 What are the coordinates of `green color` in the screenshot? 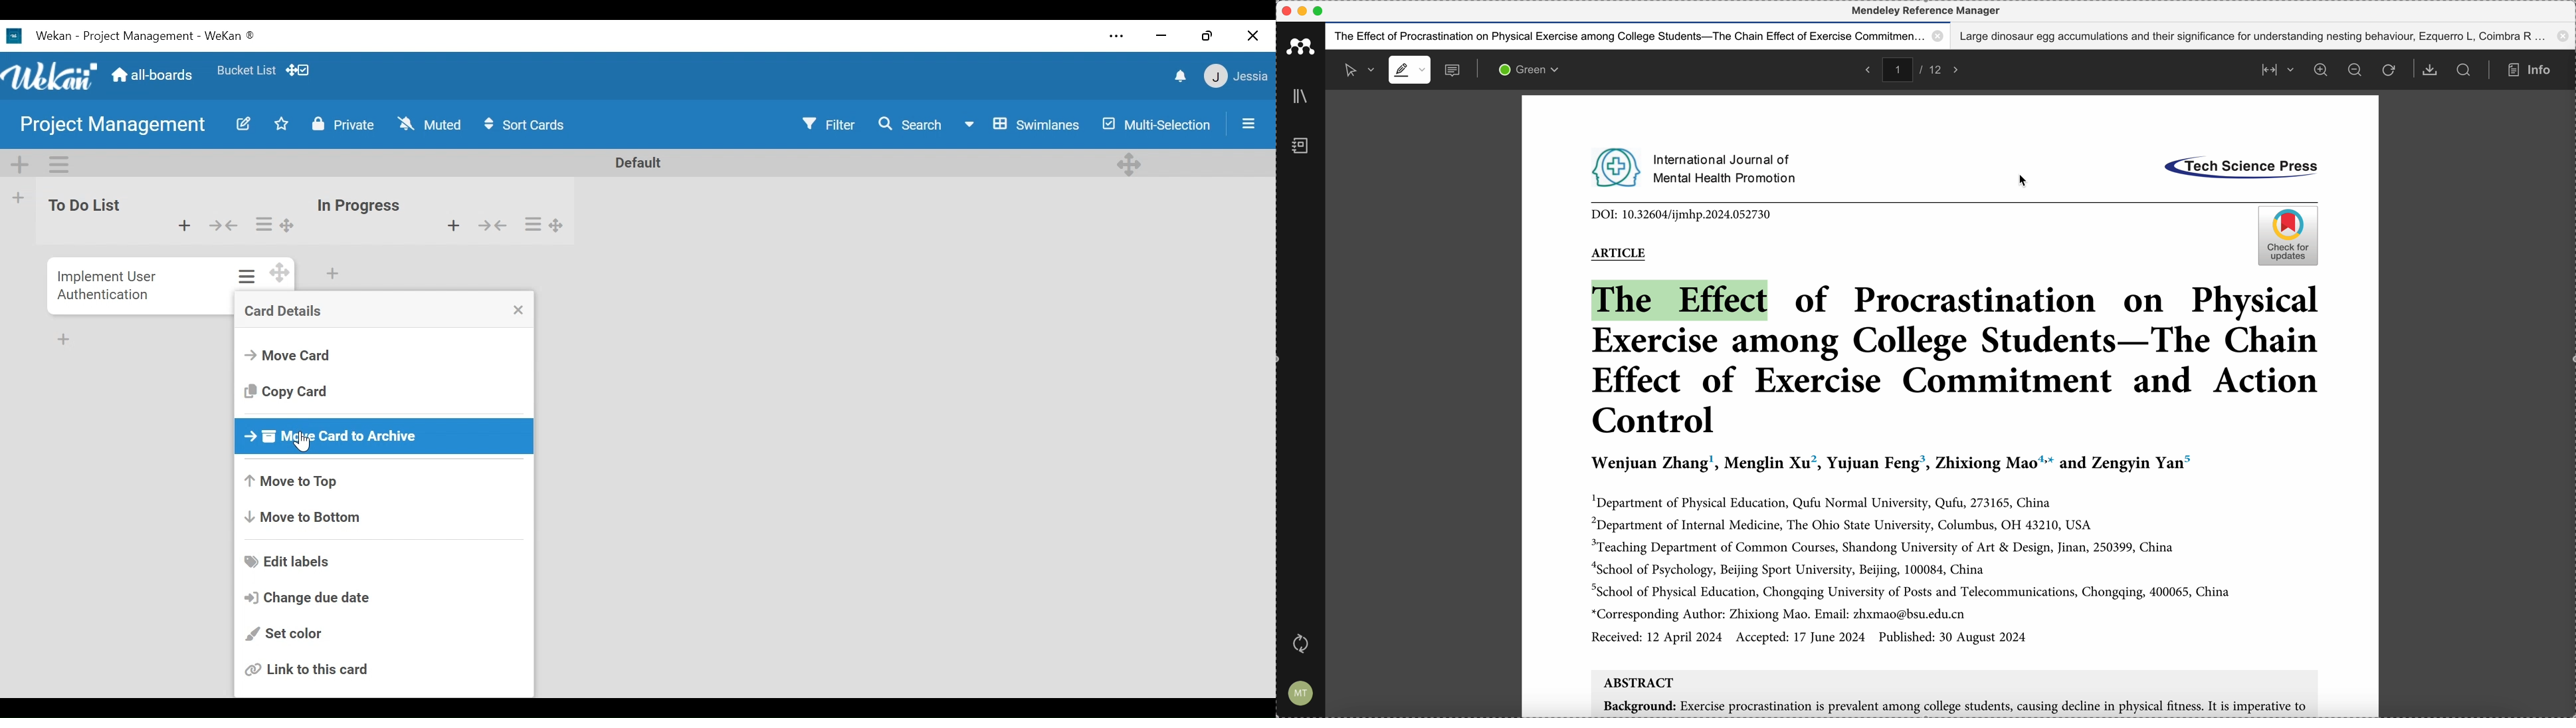 It's located at (1531, 71).